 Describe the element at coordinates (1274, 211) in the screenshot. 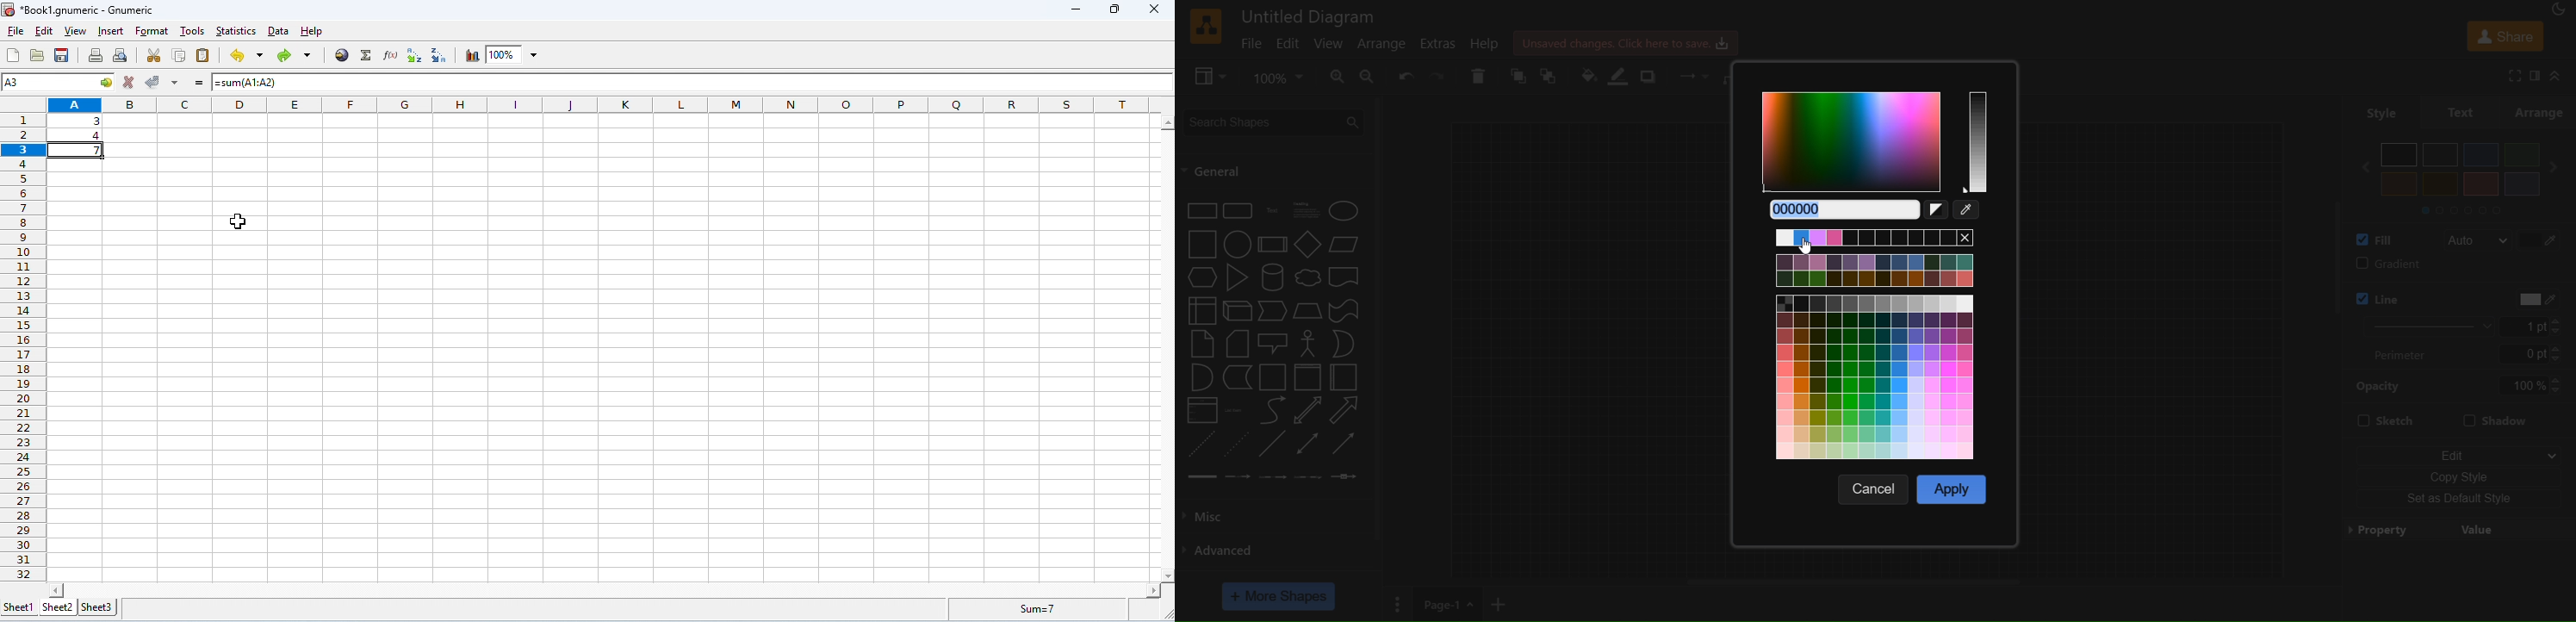

I see `text` at that location.